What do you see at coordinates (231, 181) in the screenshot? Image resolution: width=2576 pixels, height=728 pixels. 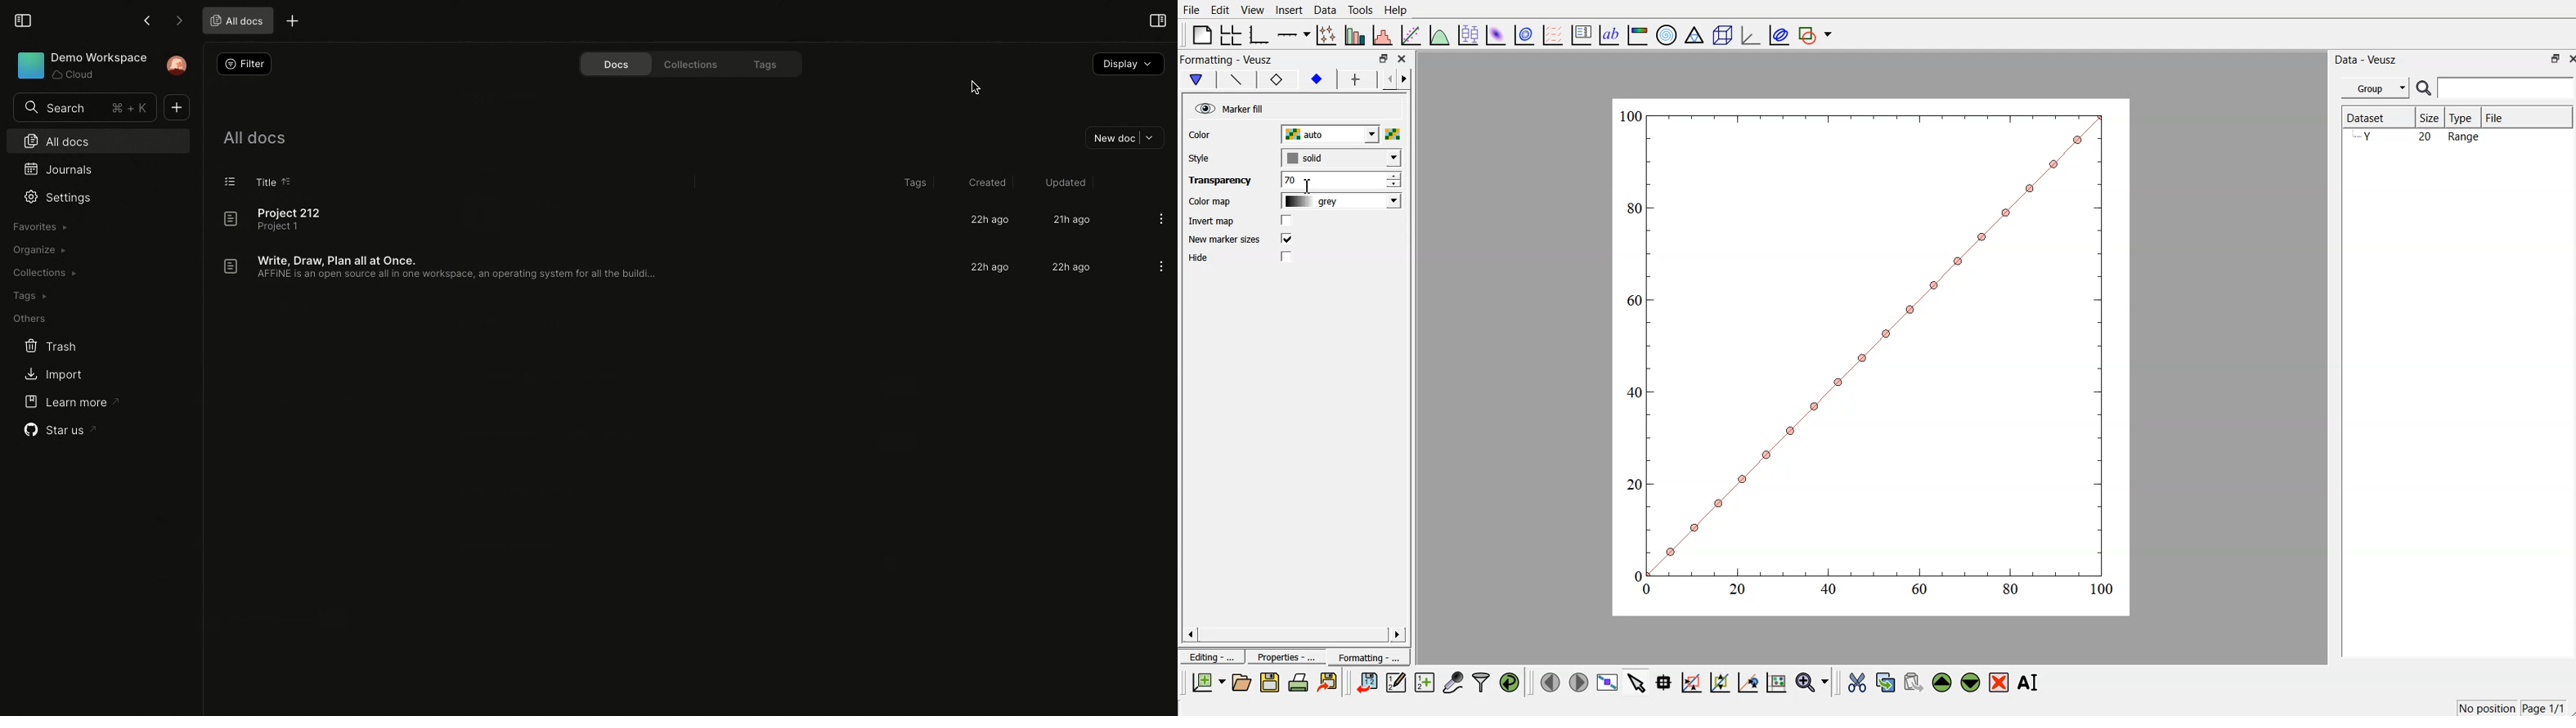 I see `List view` at bounding box center [231, 181].